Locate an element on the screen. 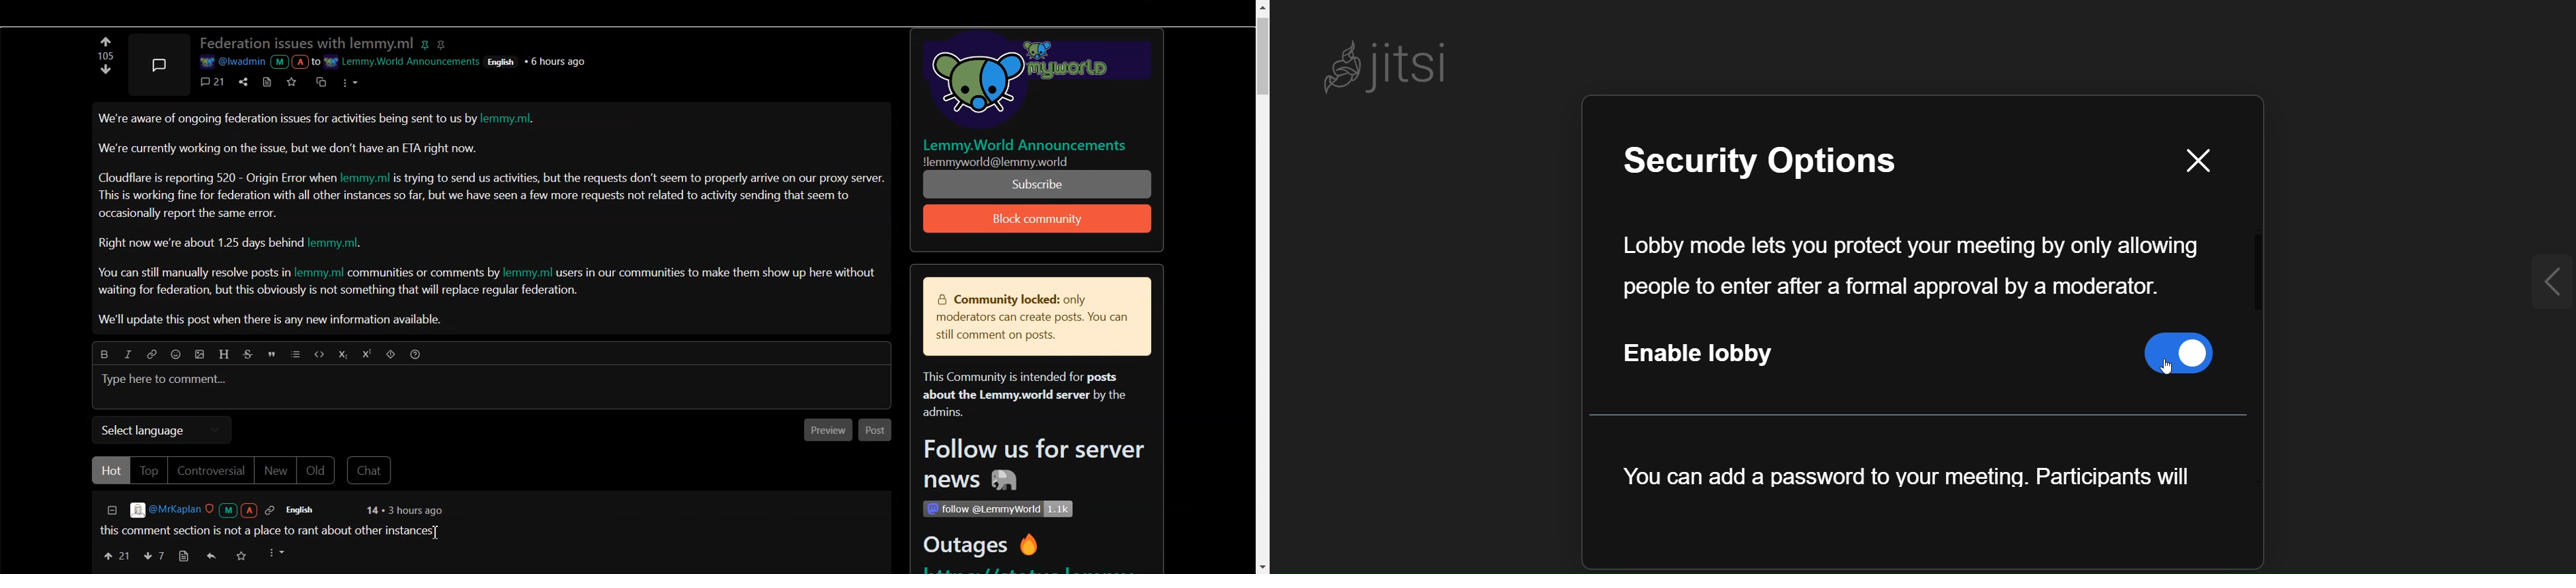 Image resolution: width=2576 pixels, height=588 pixels. a @iwaamin is located at coordinates (258, 62).